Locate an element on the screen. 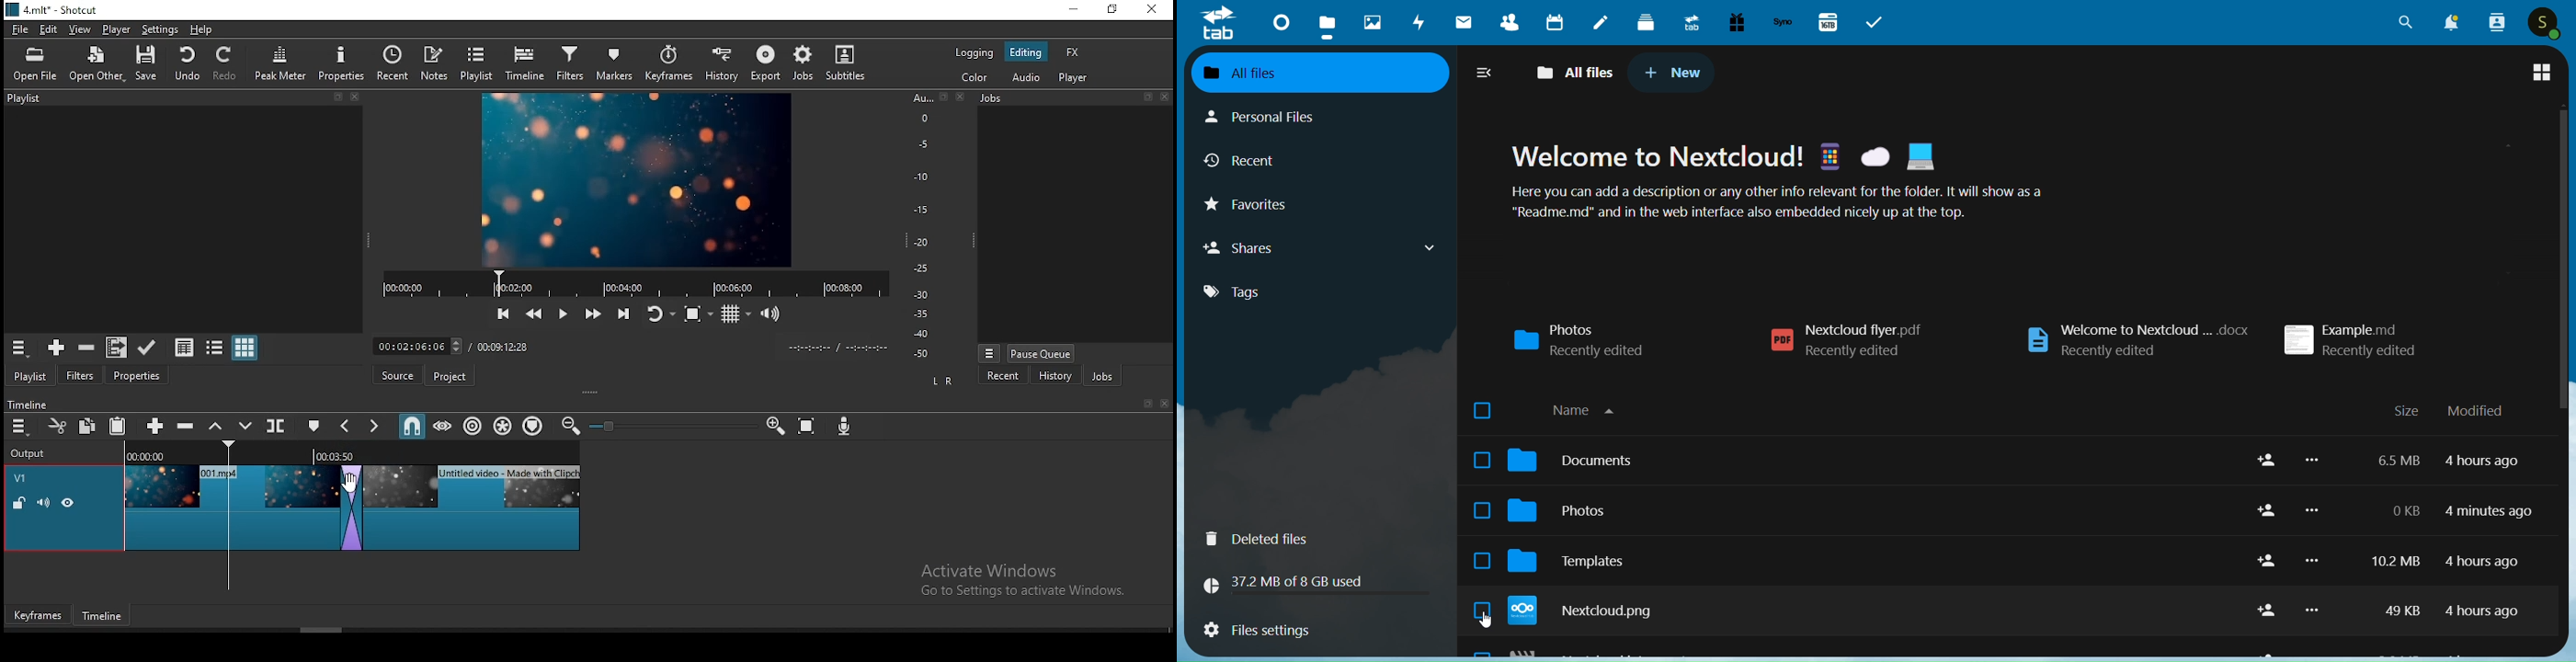  history is located at coordinates (1055, 375).